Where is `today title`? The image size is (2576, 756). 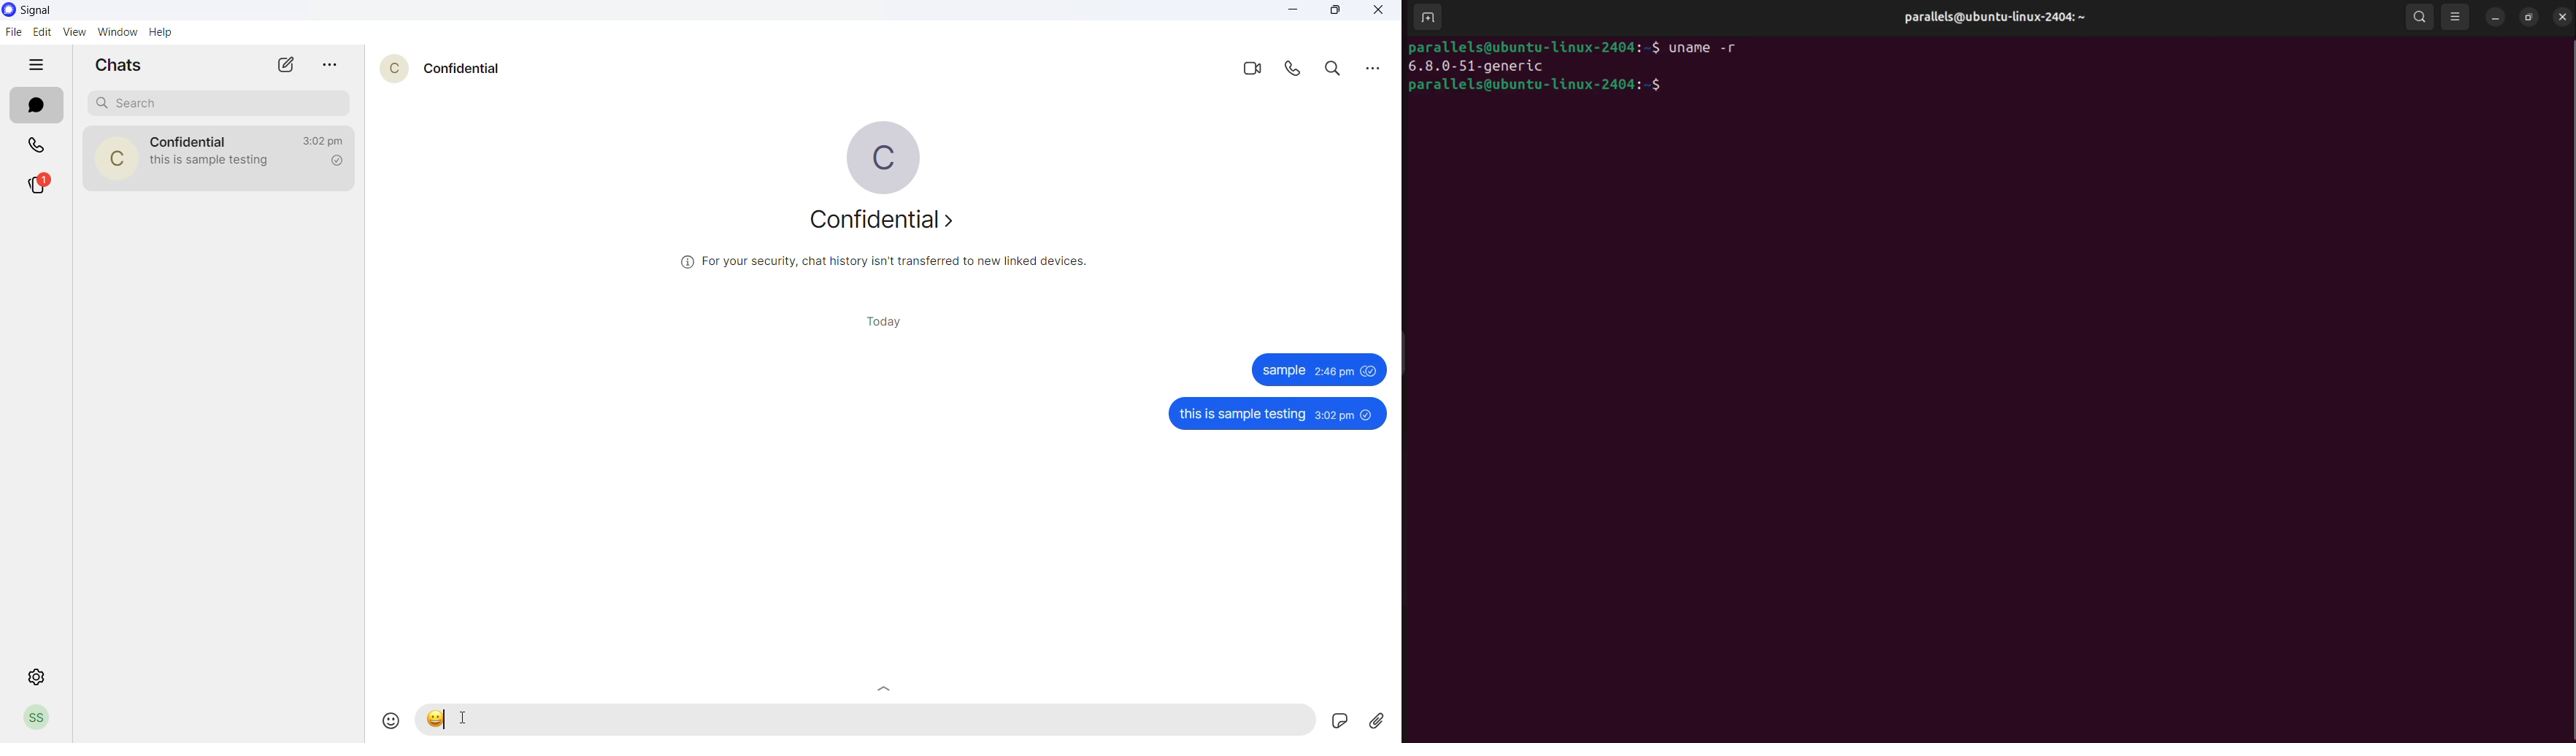 today title is located at coordinates (887, 321).